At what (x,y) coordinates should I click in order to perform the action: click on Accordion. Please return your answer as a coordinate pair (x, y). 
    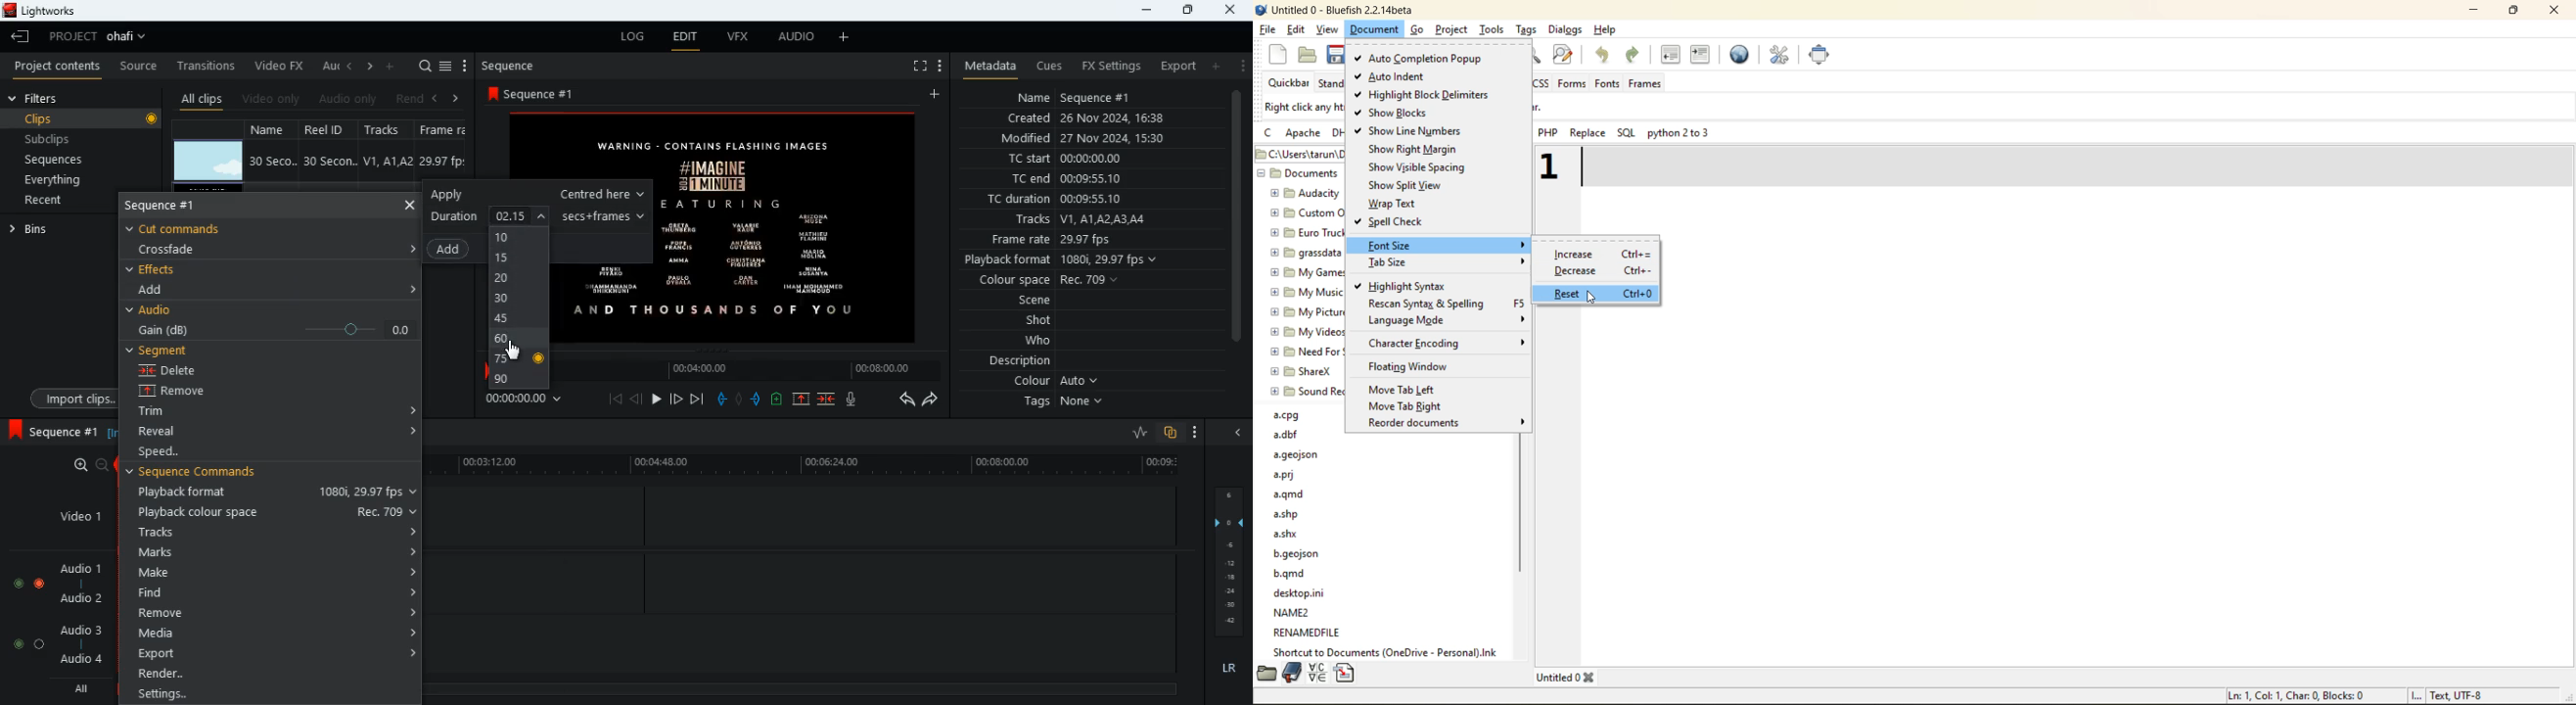
    Looking at the image, I should click on (410, 433).